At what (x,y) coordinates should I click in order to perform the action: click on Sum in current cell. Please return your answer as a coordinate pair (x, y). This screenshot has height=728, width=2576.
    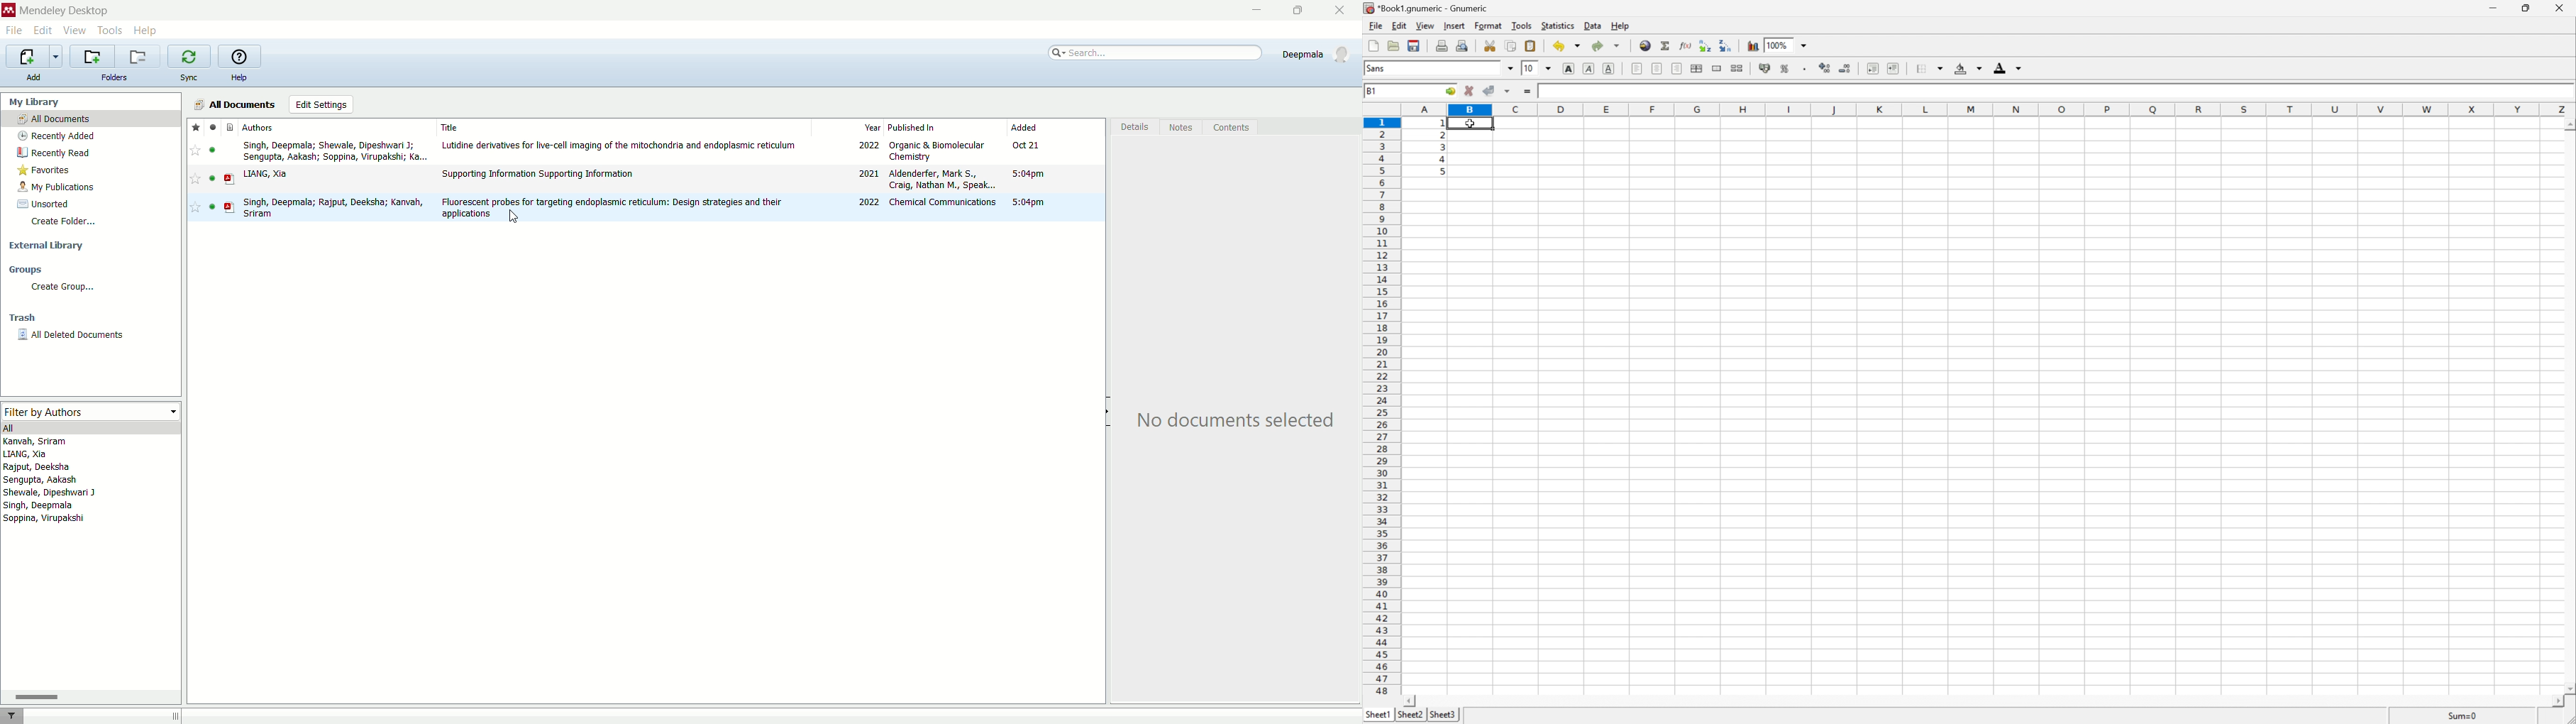
    Looking at the image, I should click on (1667, 47).